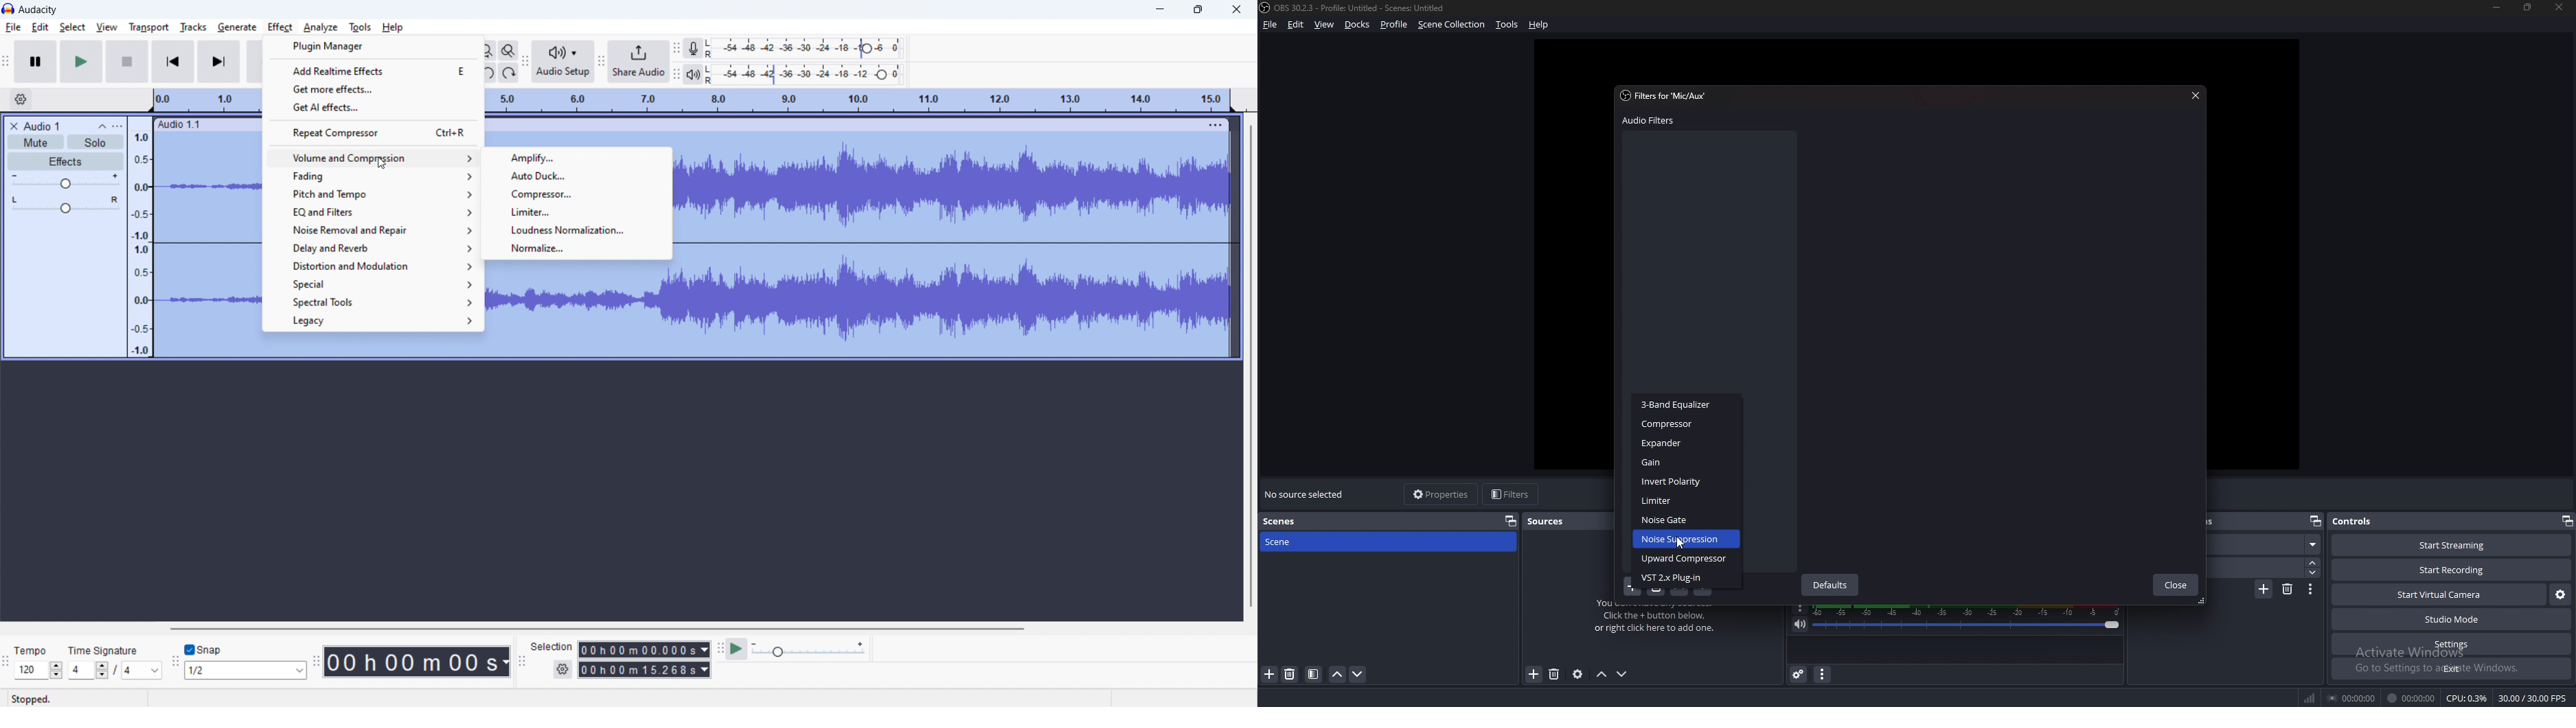  I want to click on profile, so click(1394, 25).